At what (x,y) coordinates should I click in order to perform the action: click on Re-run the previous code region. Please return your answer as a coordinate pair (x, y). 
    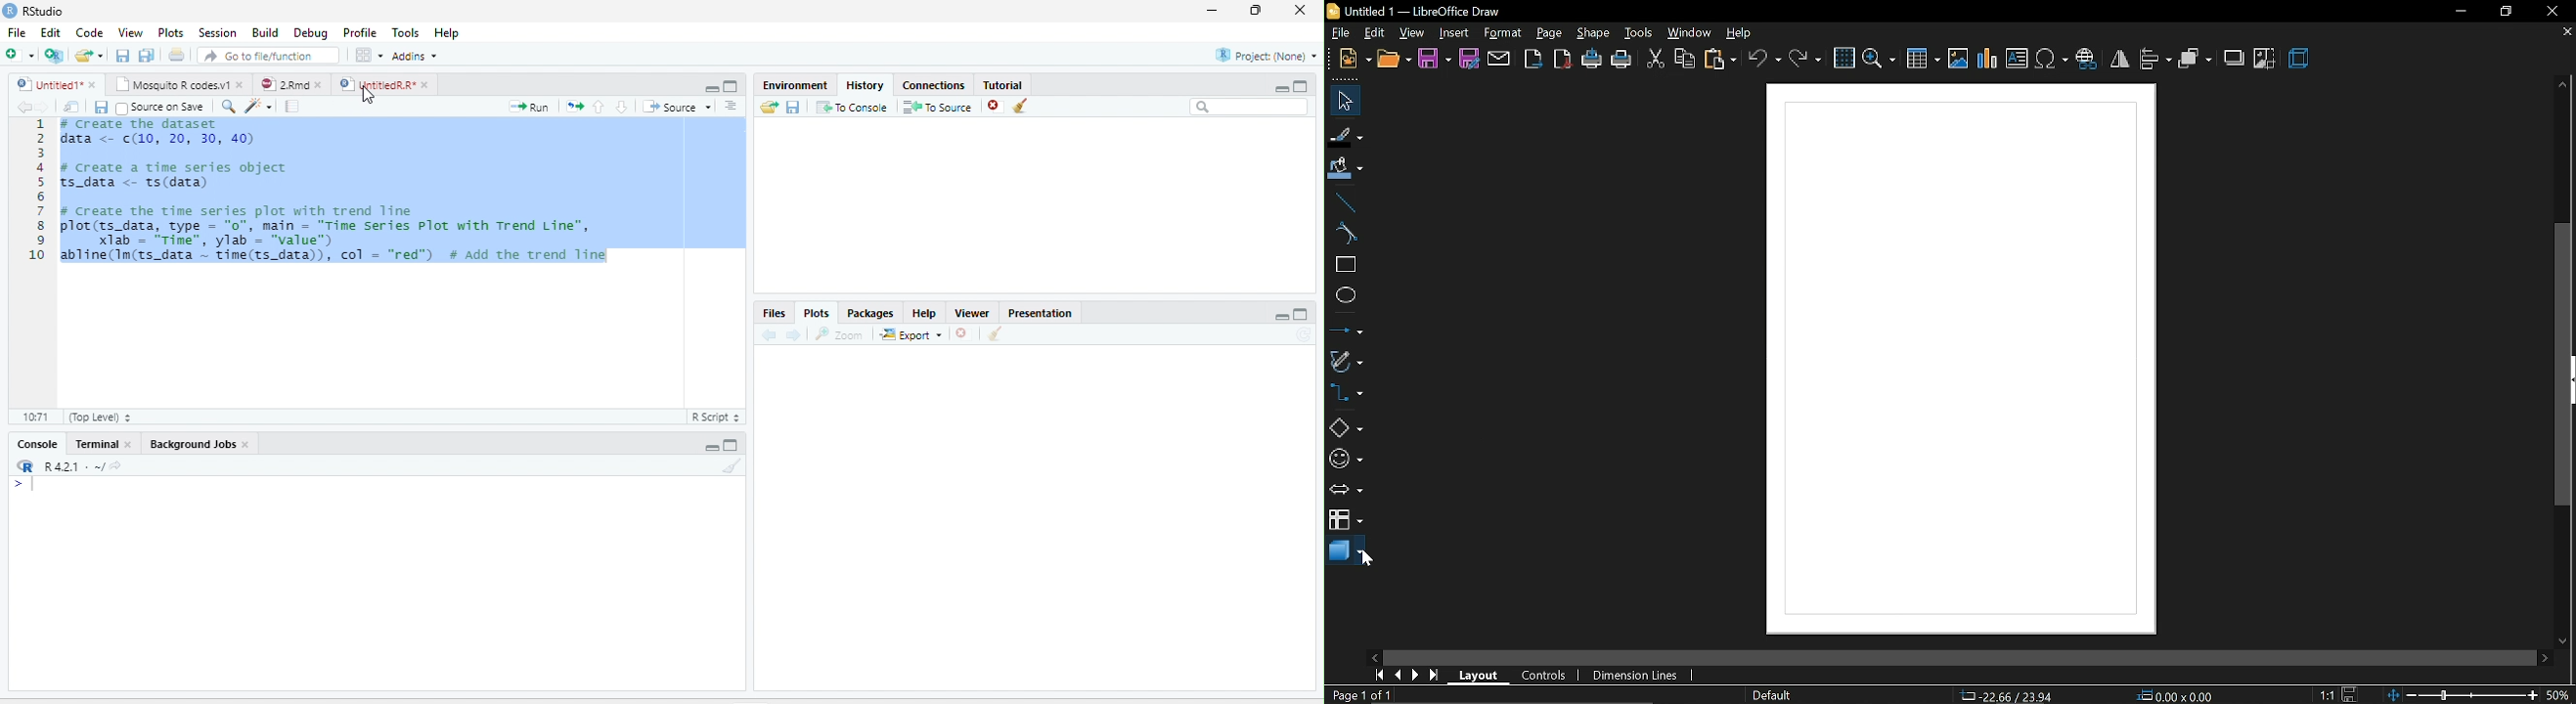
    Looking at the image, I should click on (574, 107).